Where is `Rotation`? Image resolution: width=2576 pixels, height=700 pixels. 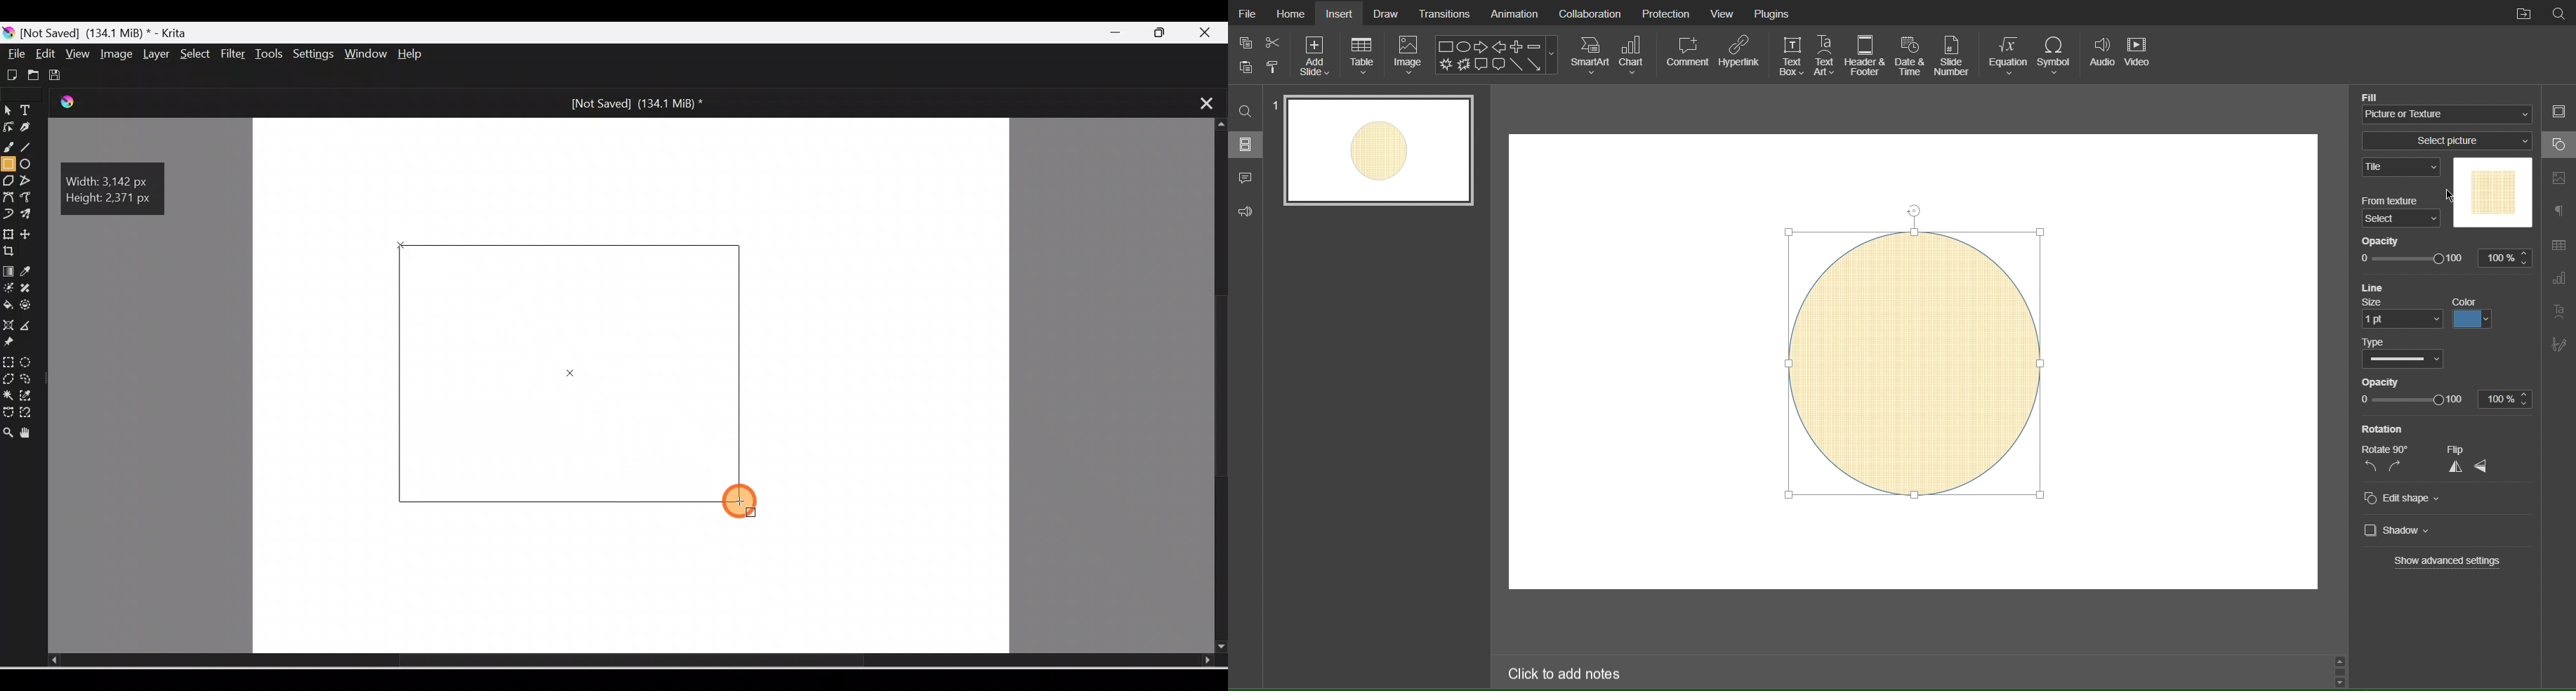
Rotation is located at coordinates (2387, 429).